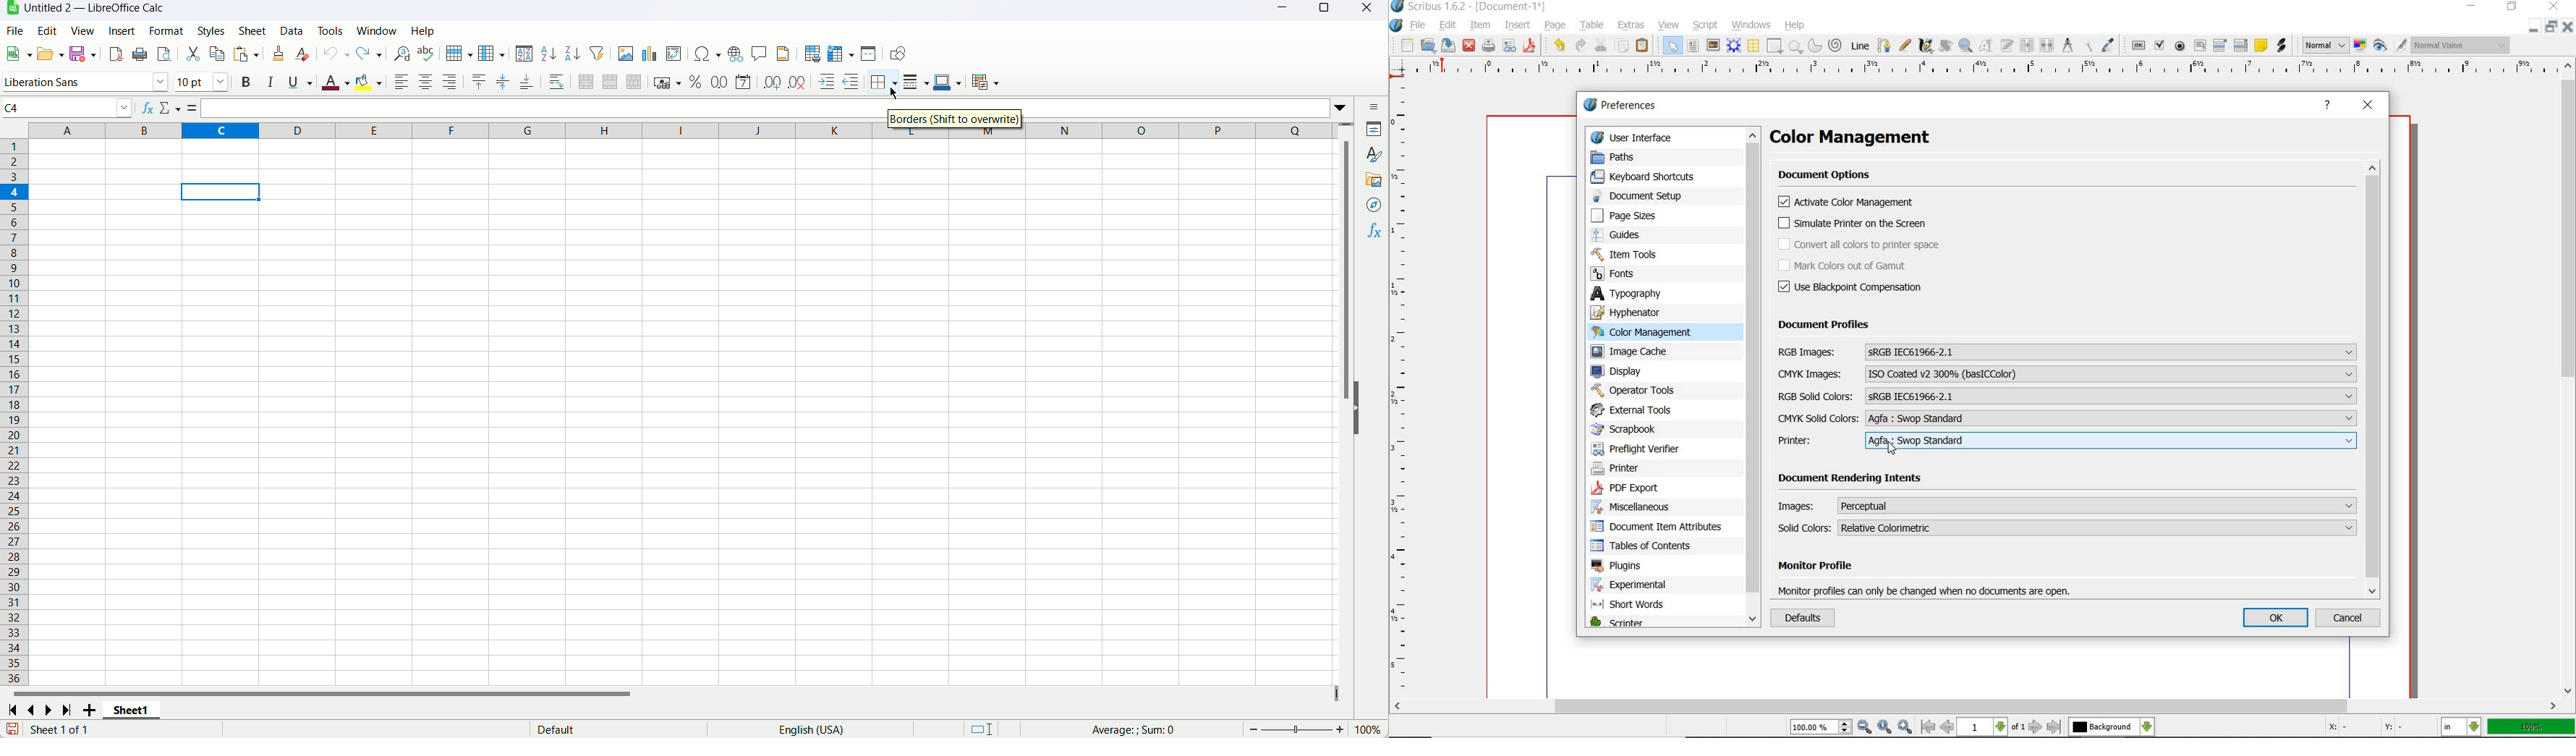 The image size is (2576, 756). What do you see at coordinates (2067, 374) in the screenshot?
I see `CMYK Images` at bounding box center [2067, 374].